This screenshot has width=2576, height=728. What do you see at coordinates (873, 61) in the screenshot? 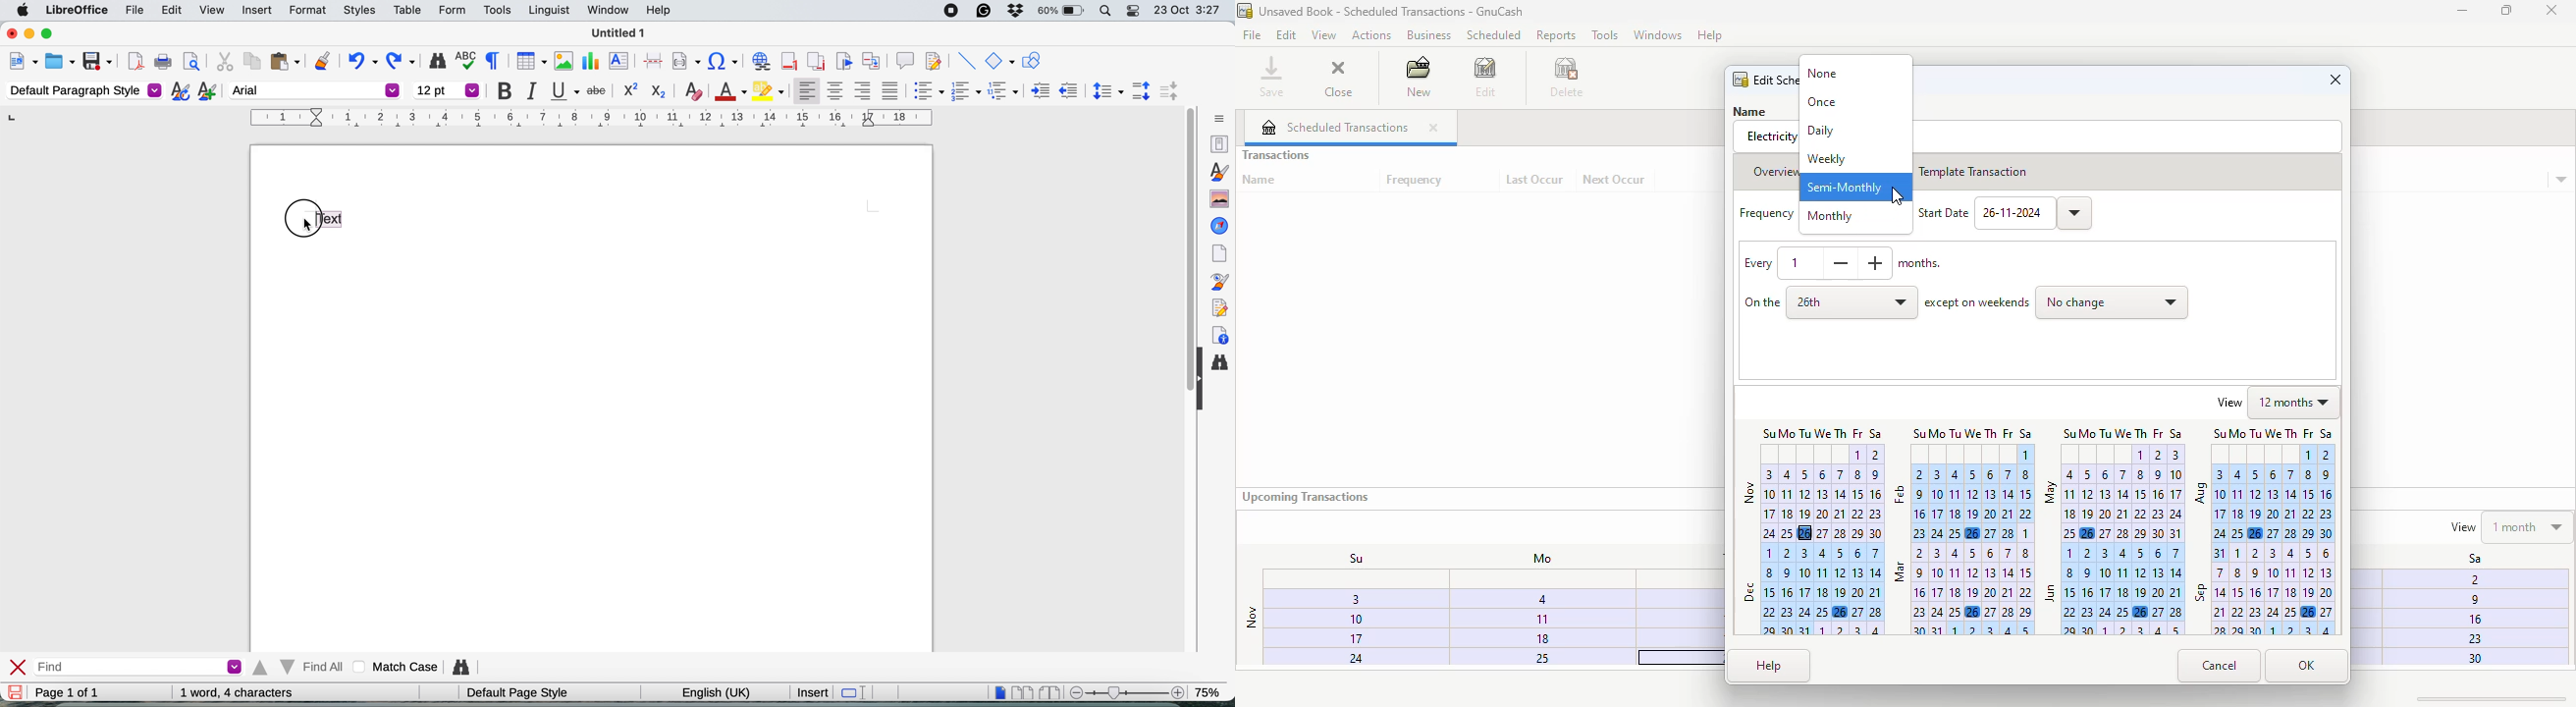
I see `insert cross reference` at bounding box center [873, 61].